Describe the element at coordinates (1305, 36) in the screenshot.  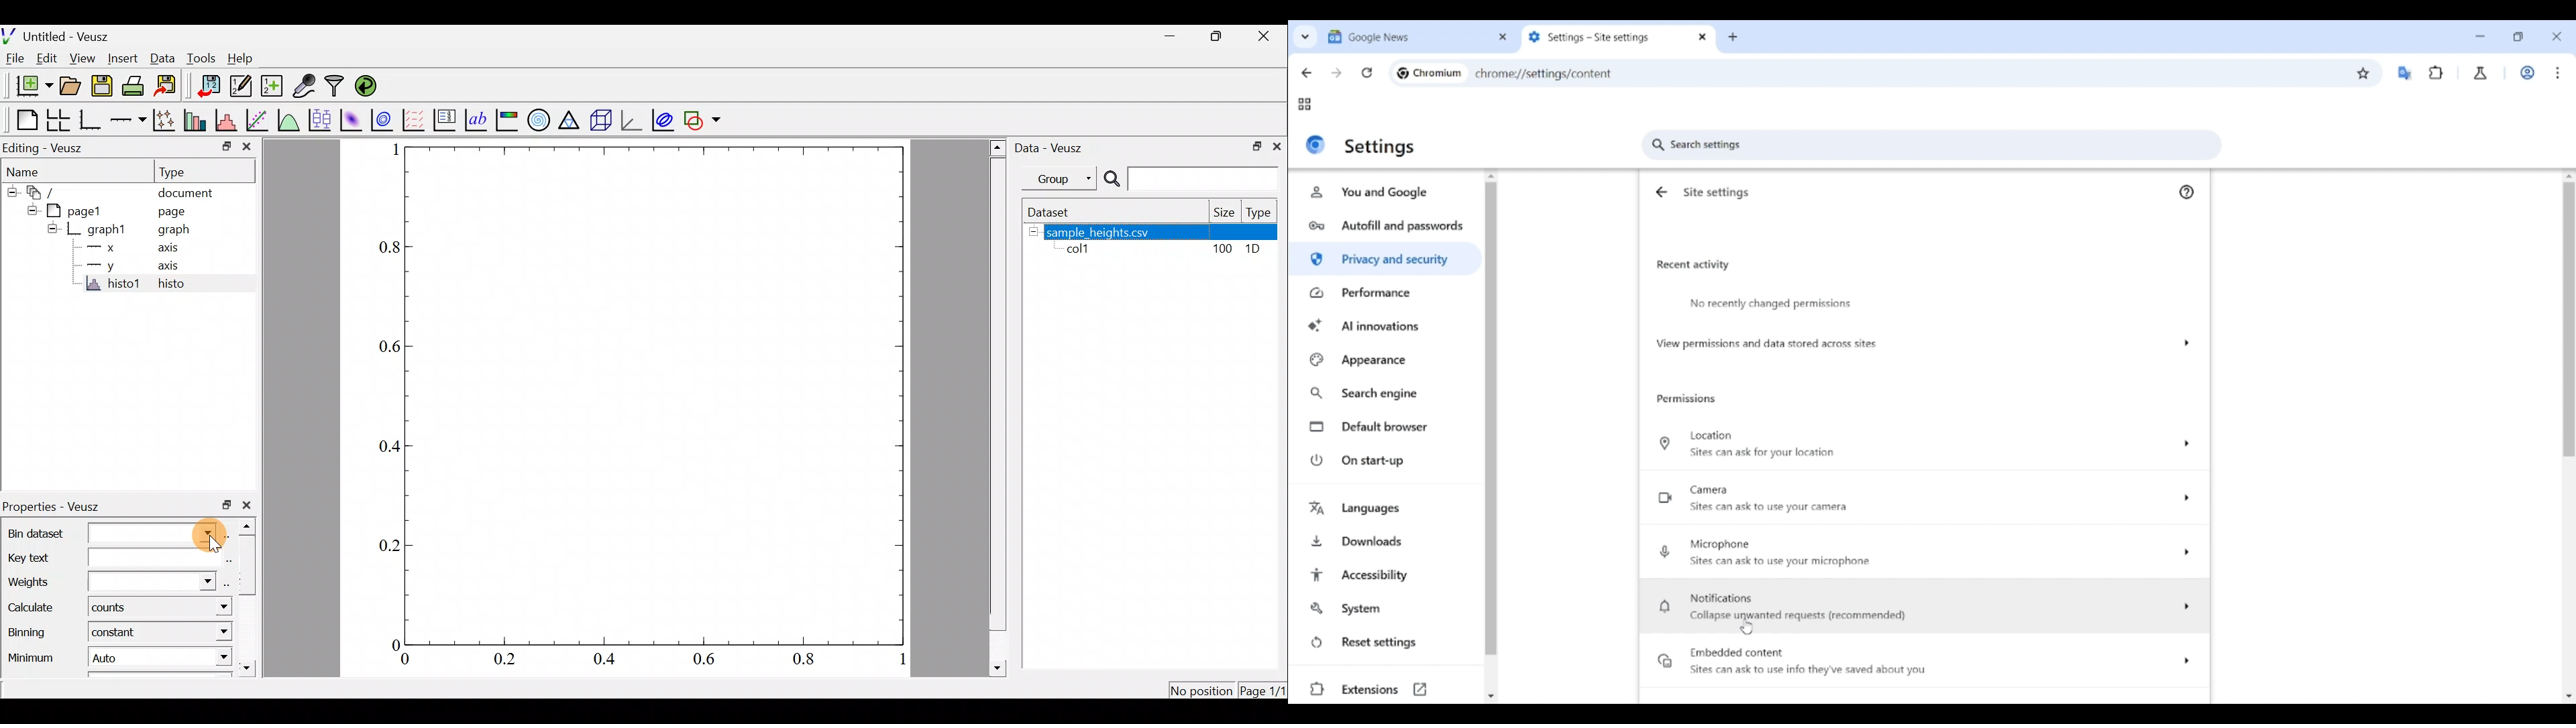
I see `Search tabs` at that location.